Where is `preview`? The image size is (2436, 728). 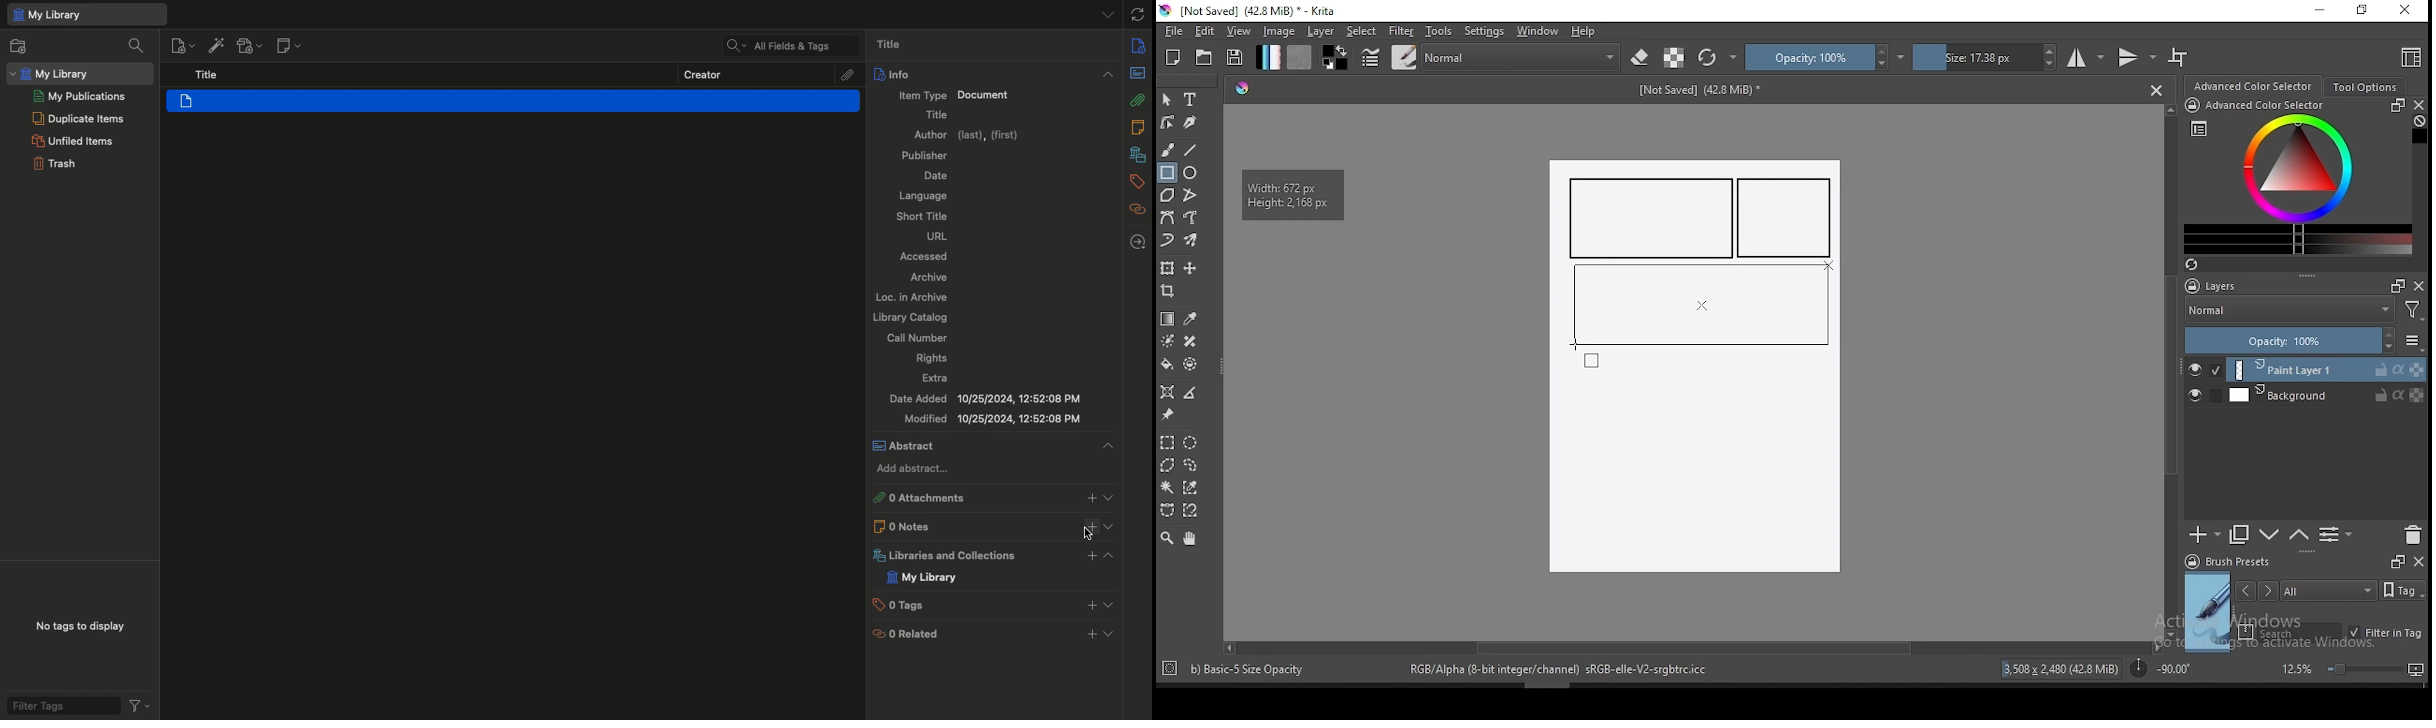
preview is located at coordinates (2208, 612).